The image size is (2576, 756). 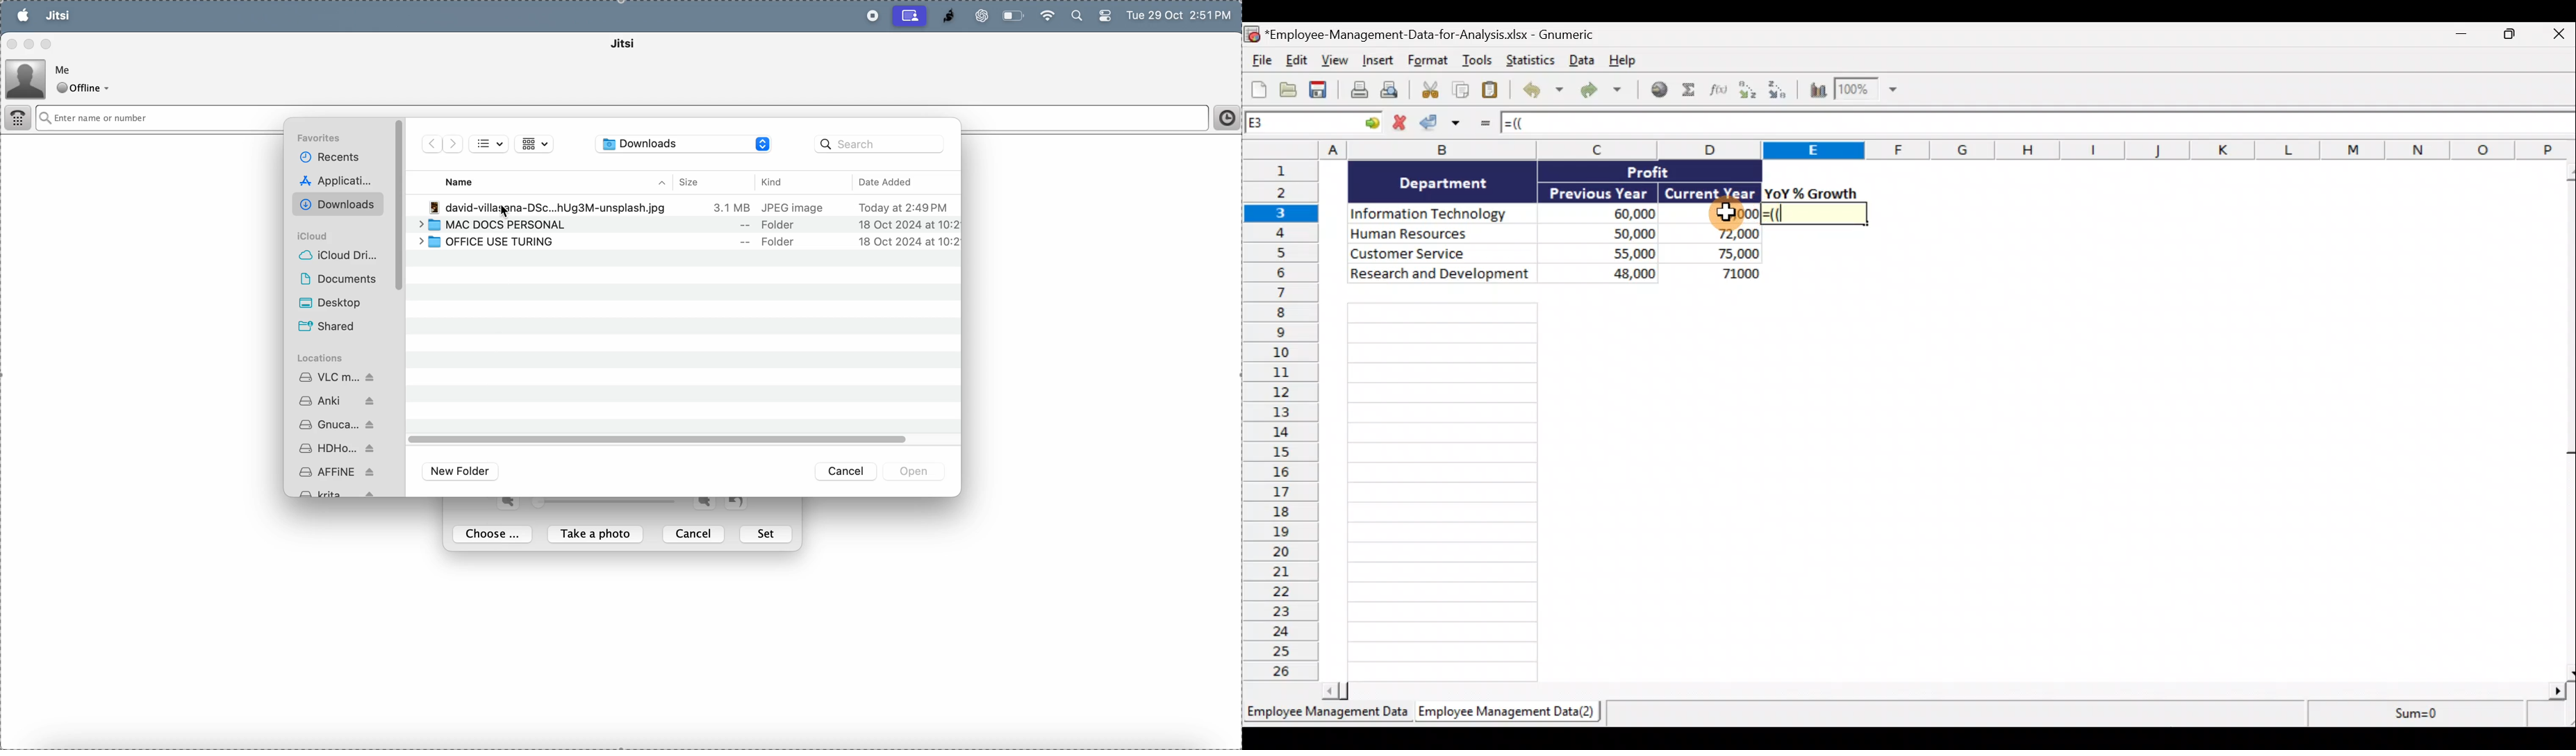 What do you see at coordinates (1552, 222) in the screenshot?
I see `Data` at bounding box center [1552, 222].